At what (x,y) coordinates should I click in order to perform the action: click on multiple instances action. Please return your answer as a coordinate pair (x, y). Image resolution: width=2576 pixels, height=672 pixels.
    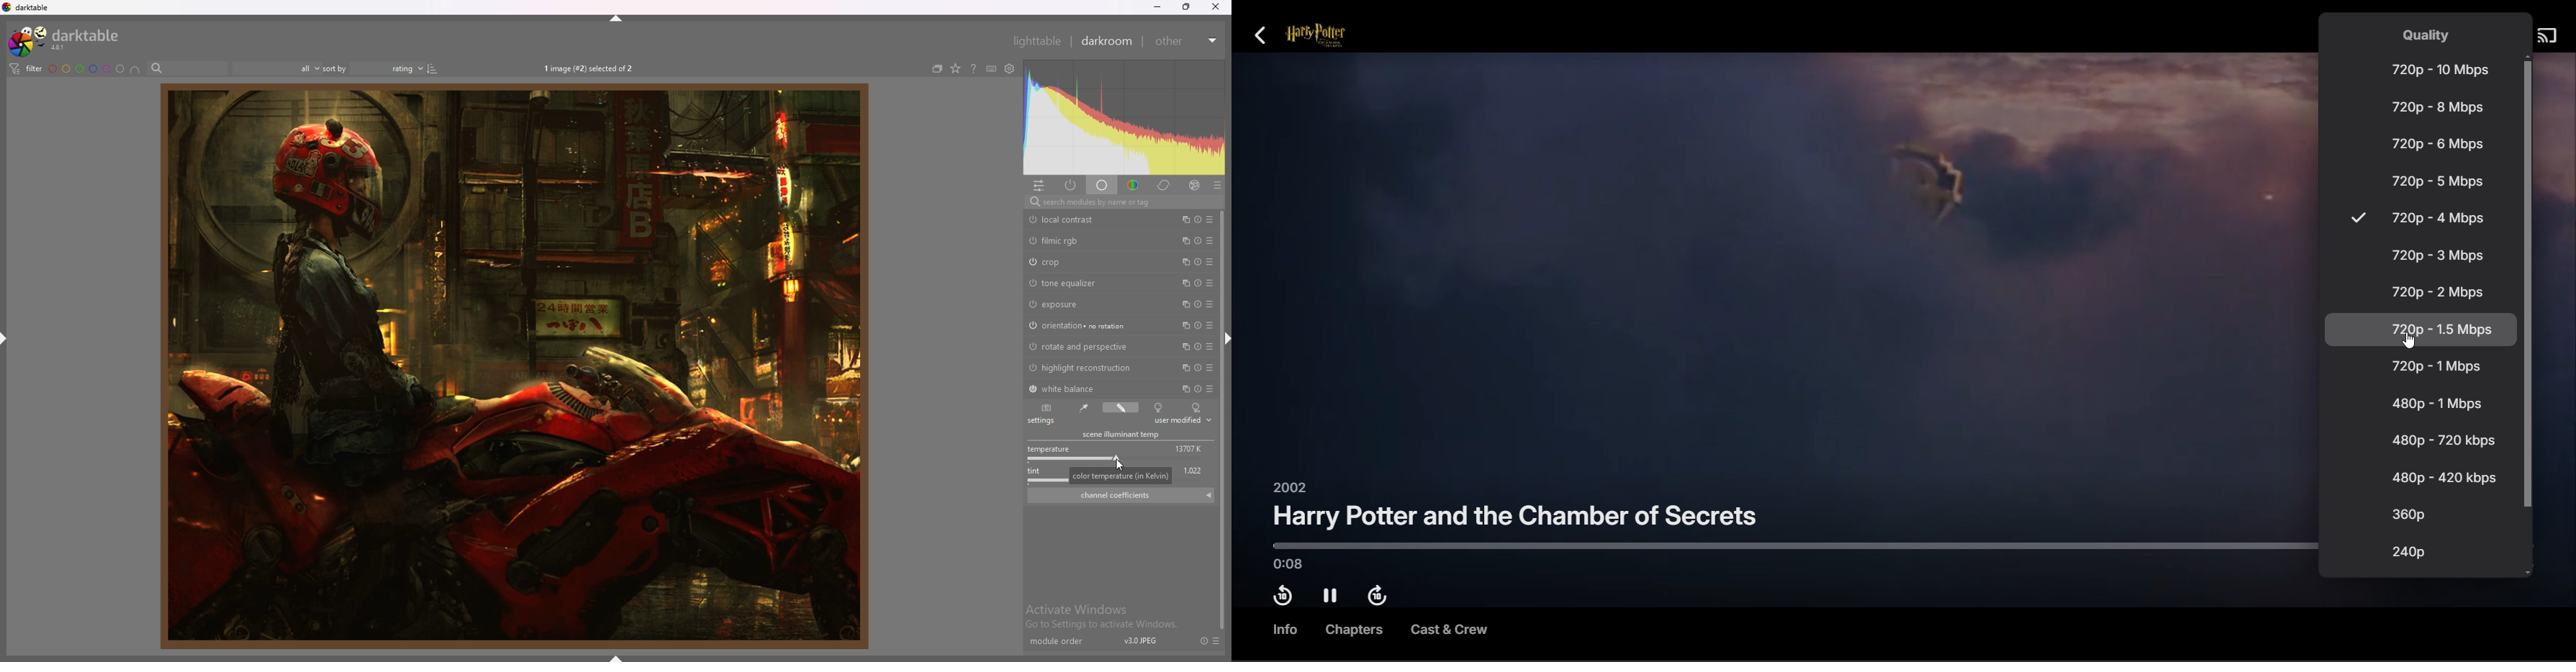
    Looking at the image, I should click on (1184, 347).